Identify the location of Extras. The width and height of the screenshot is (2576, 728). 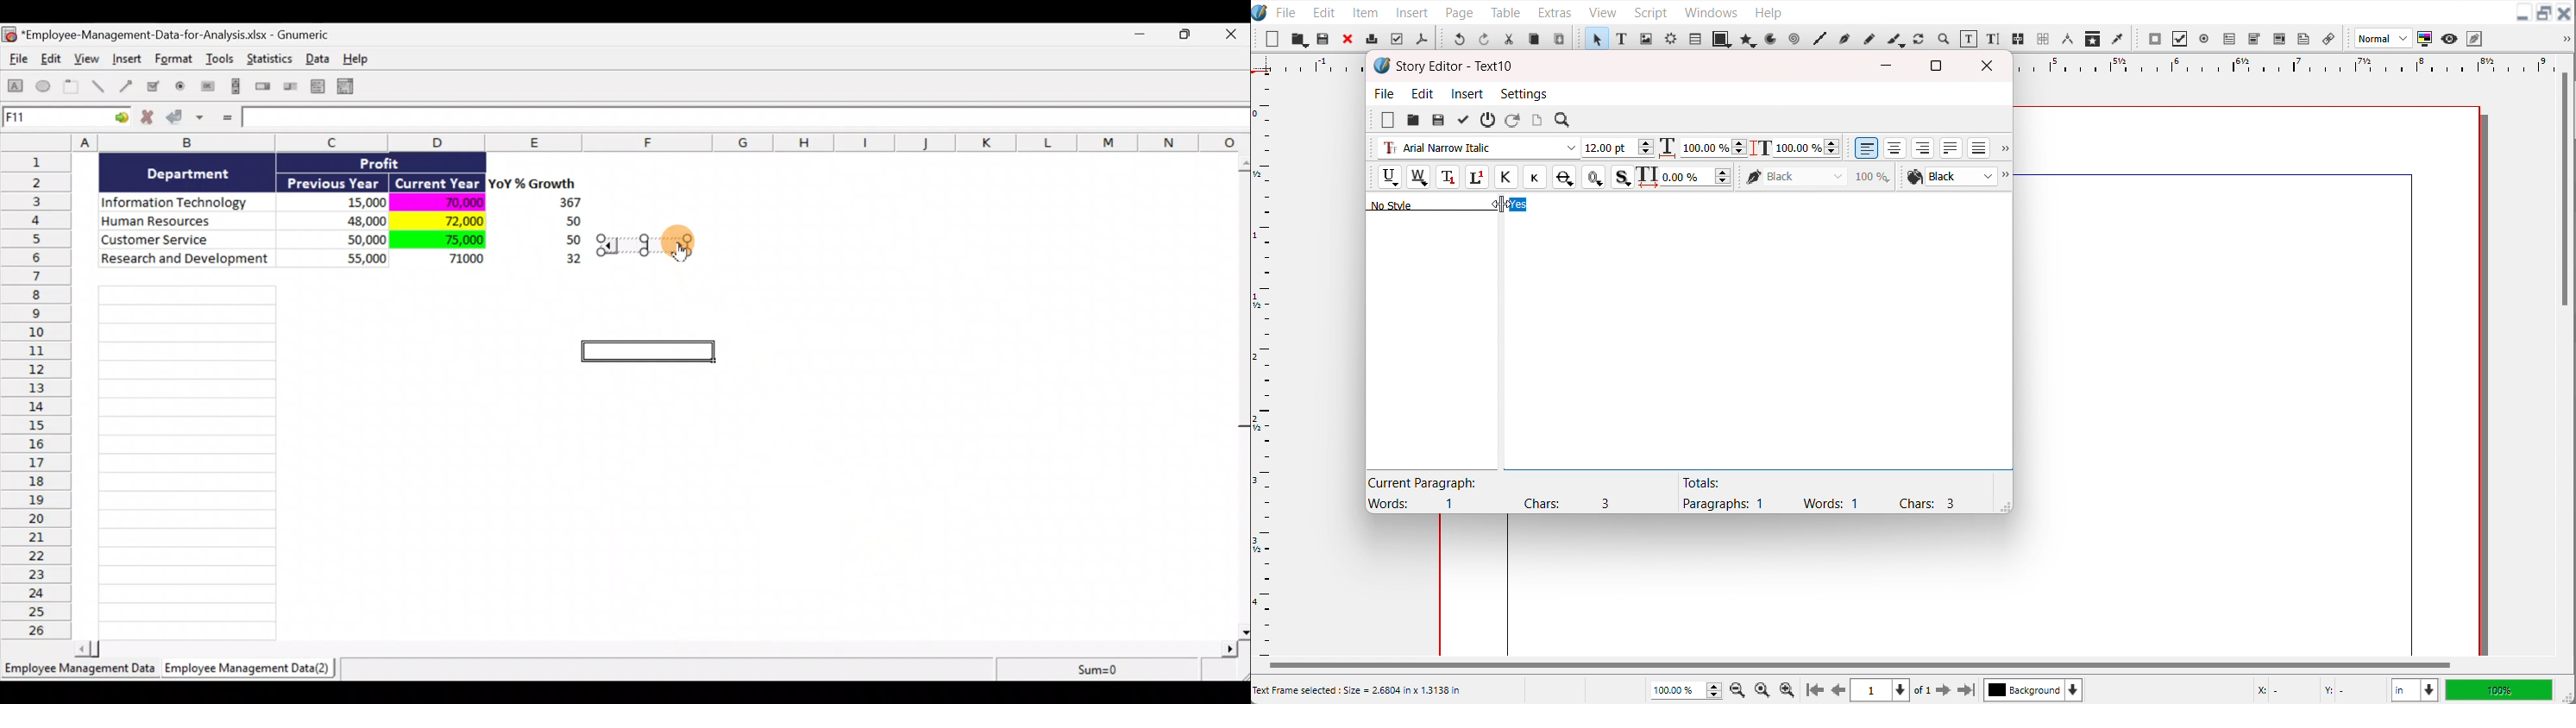
(1555, 10).